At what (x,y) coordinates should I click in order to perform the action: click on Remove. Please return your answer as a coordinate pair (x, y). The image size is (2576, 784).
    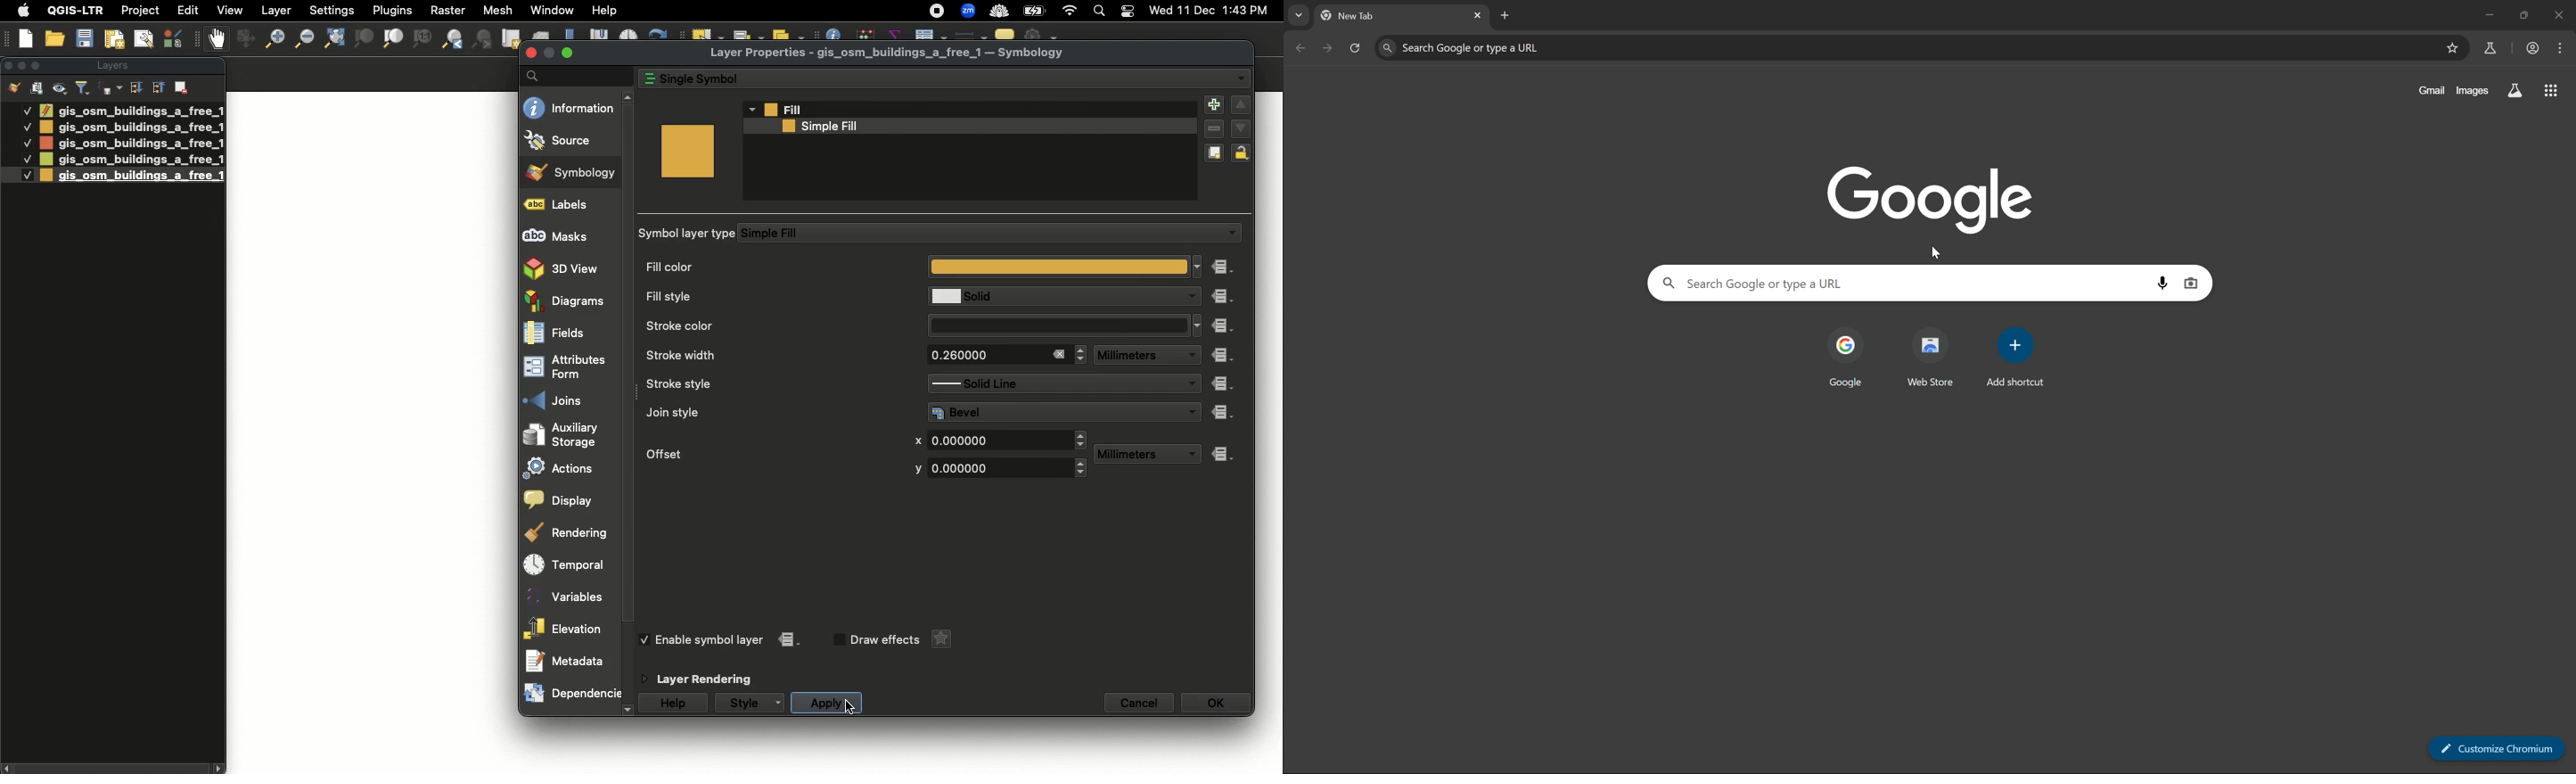
    Looking at the image, I should click on (183, 86).